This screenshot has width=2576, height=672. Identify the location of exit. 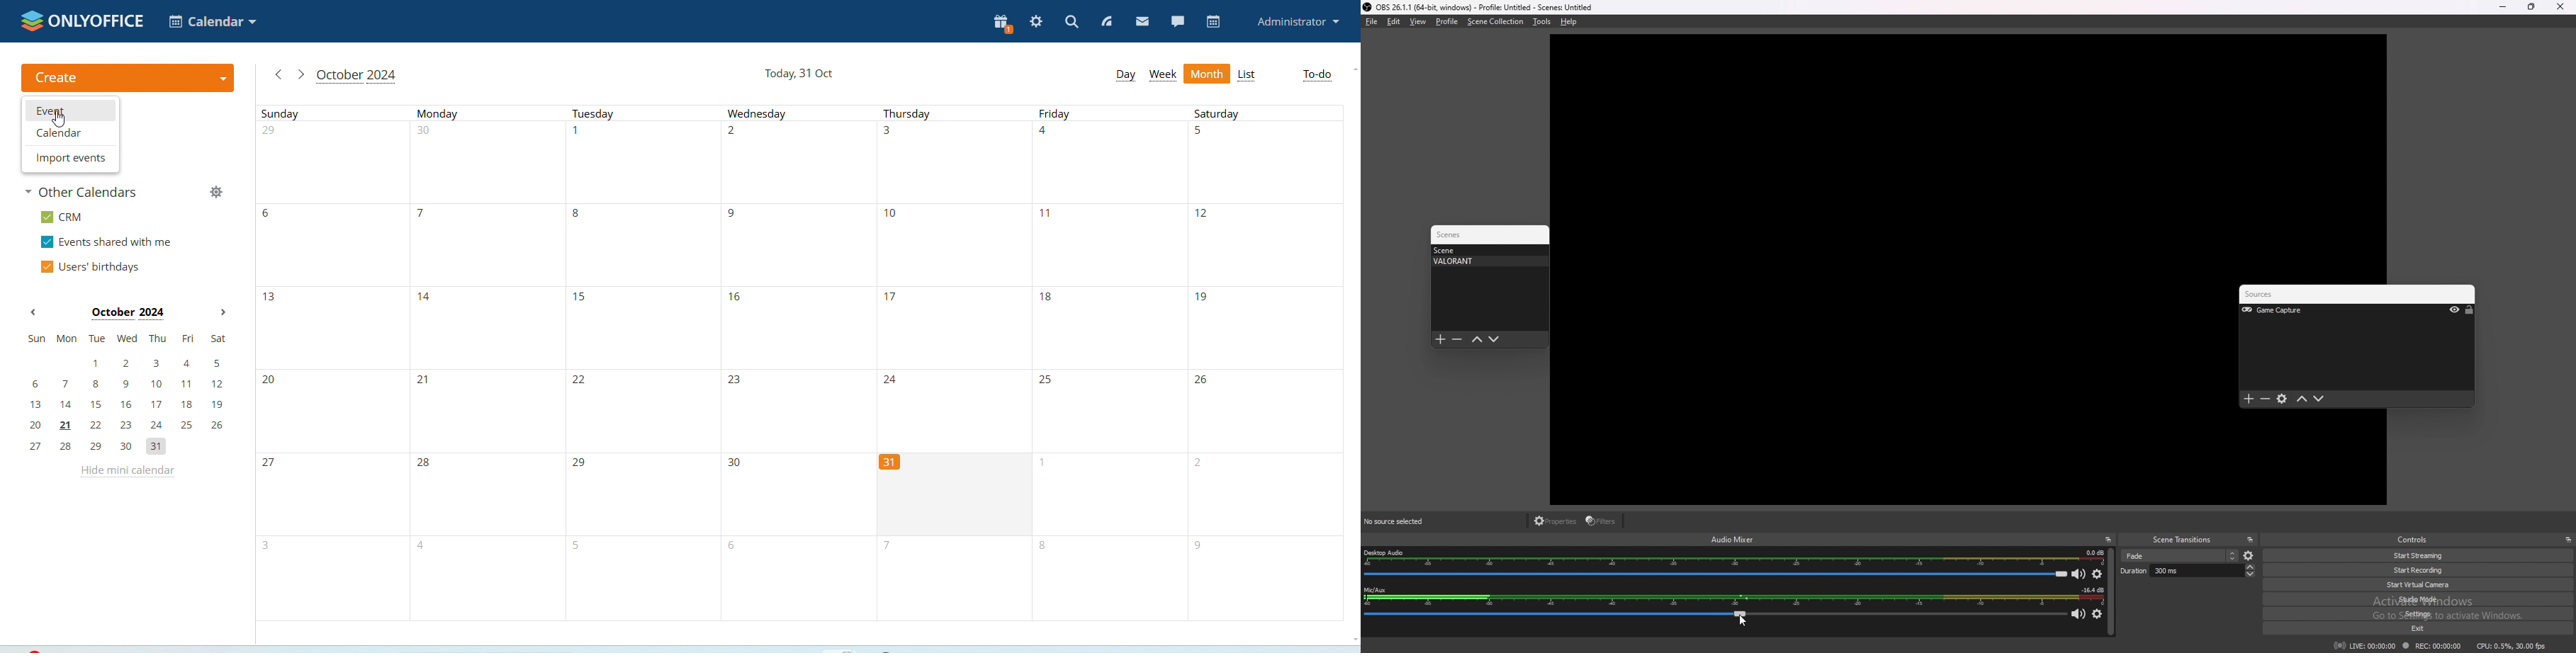
(2415, 627).